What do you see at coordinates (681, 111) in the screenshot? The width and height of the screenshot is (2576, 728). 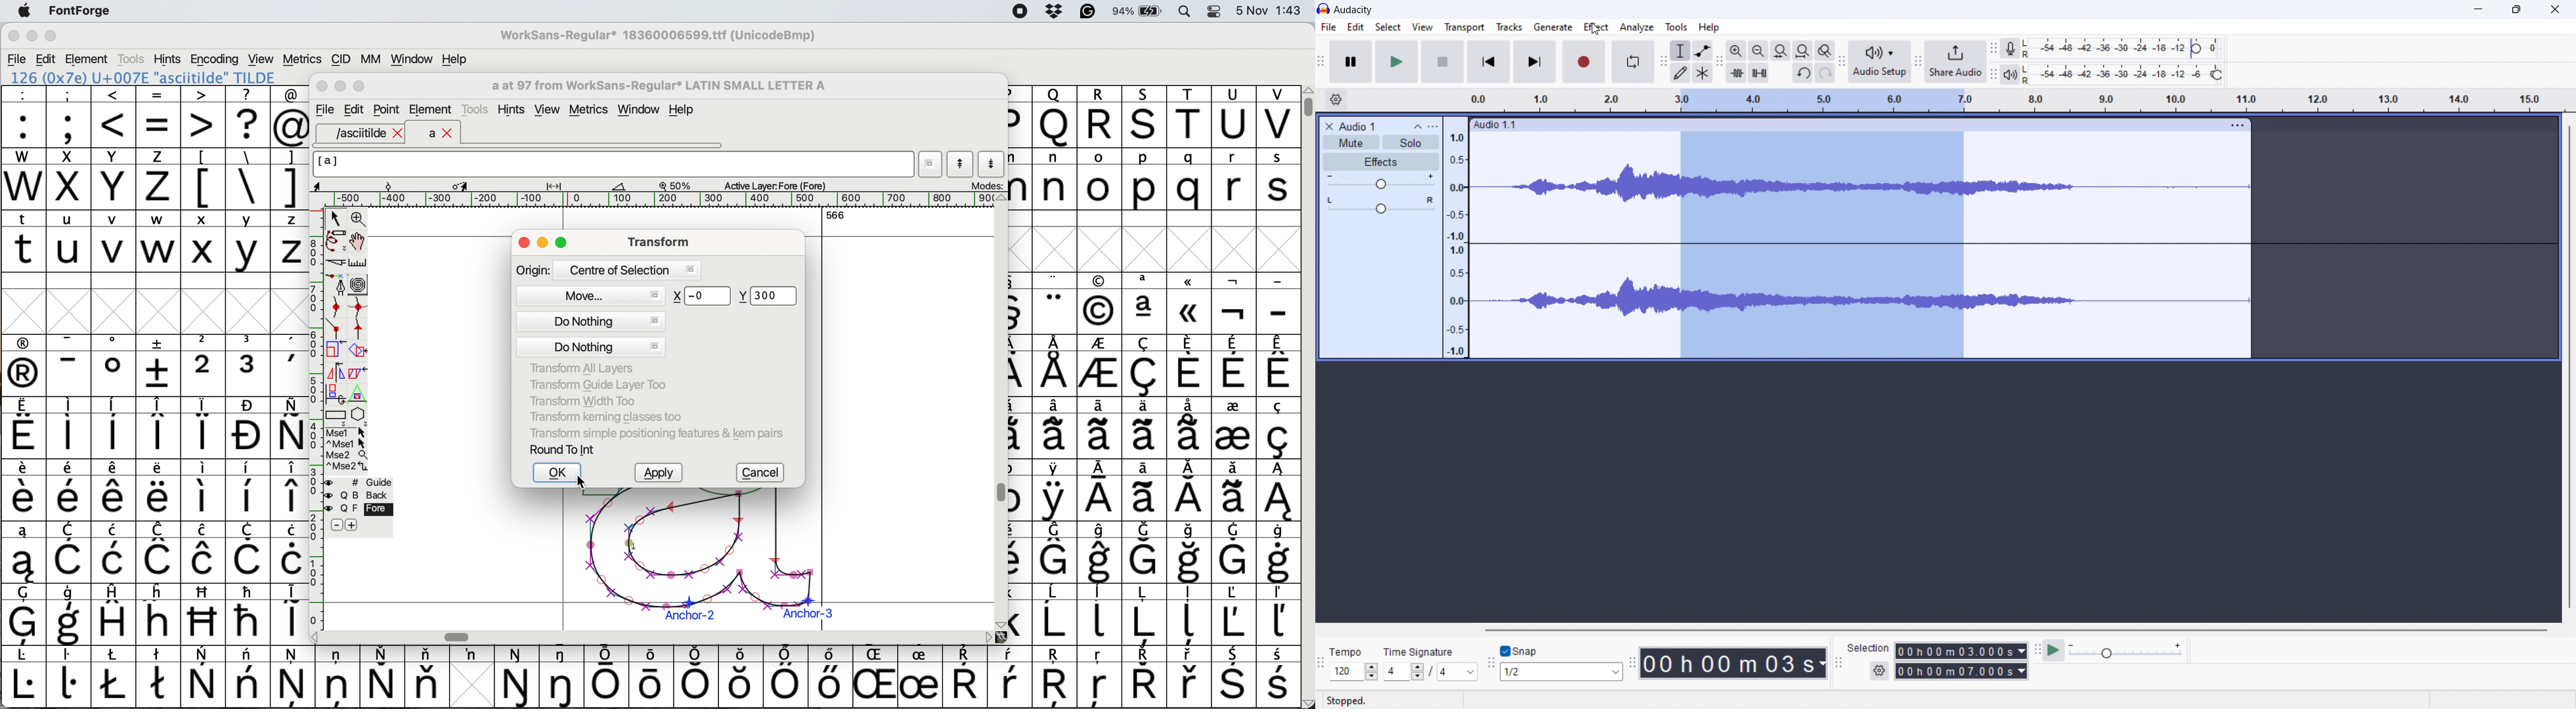 I see `Help` at bounding box center [681, 111].